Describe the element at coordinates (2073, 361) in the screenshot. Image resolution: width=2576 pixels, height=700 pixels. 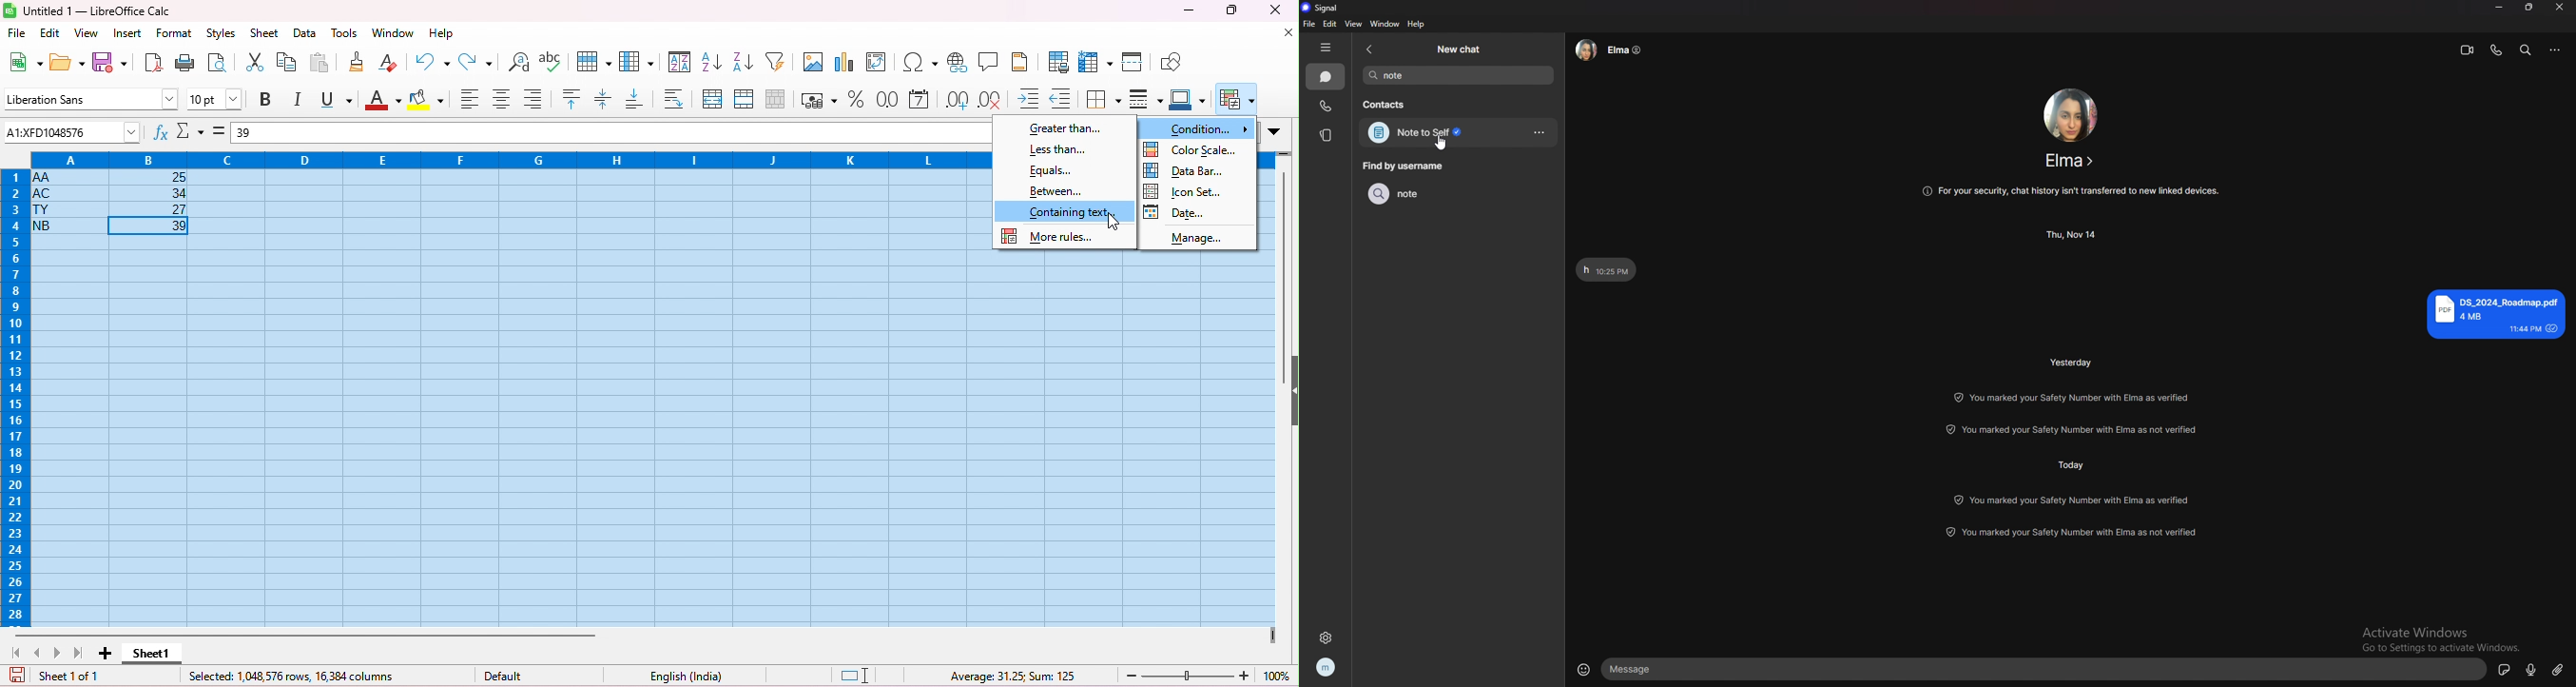
I see `time` at that location.